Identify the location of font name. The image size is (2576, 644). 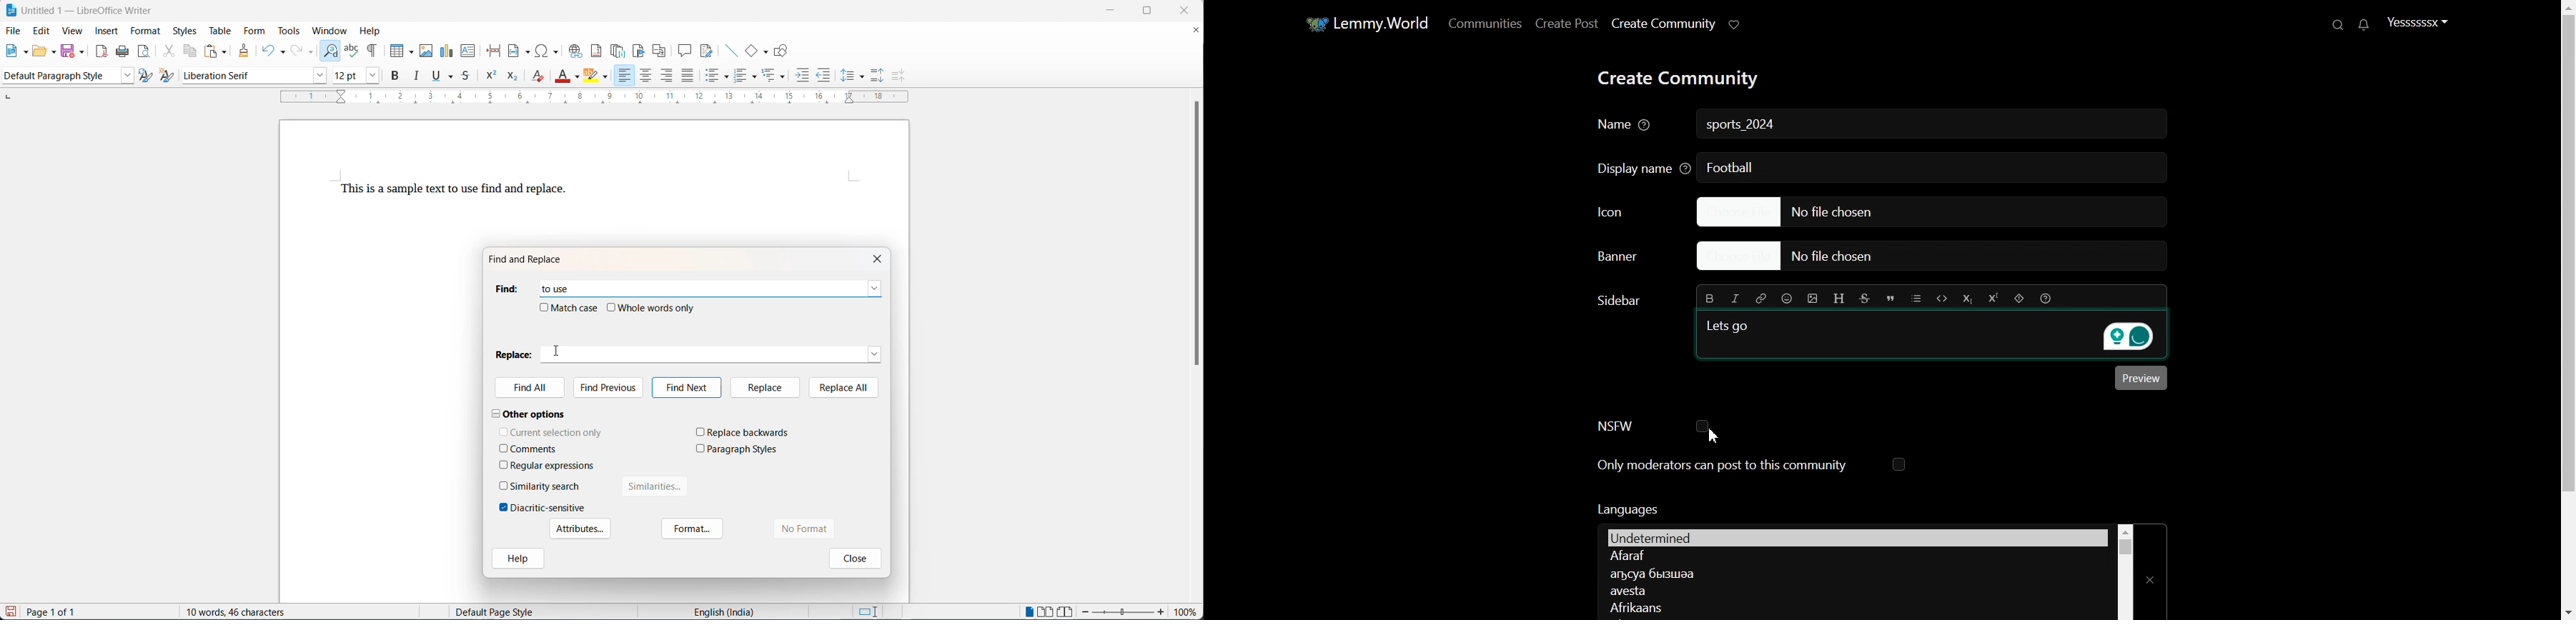
(242, 76).